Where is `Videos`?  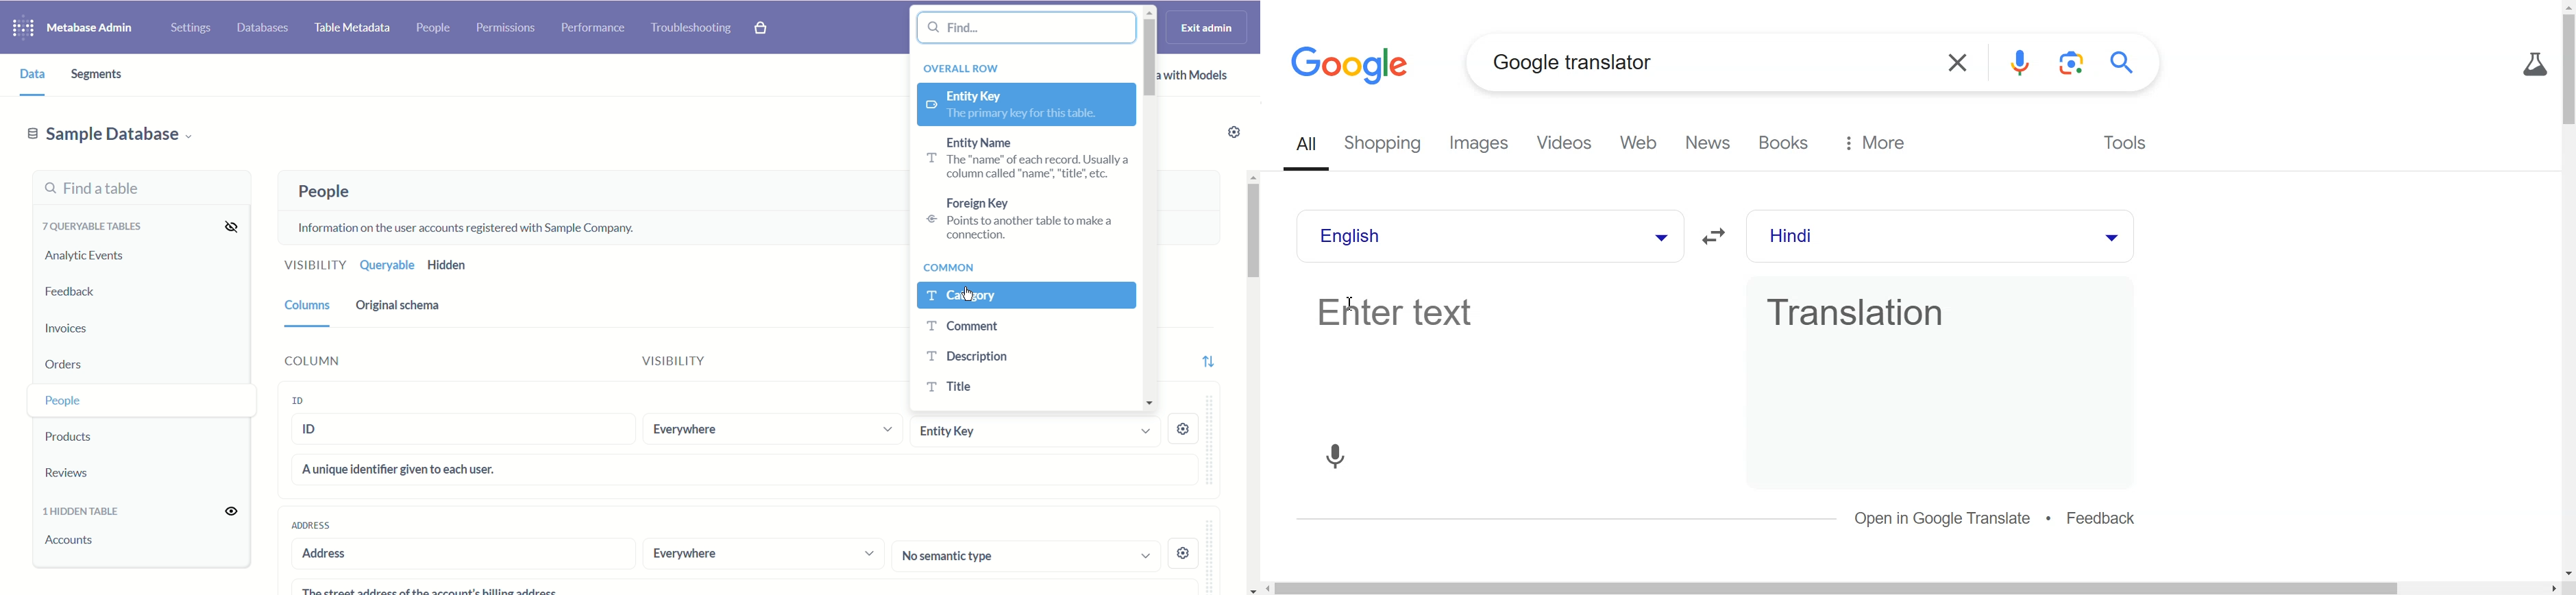
Videos is located at coordinates (1567, 144).